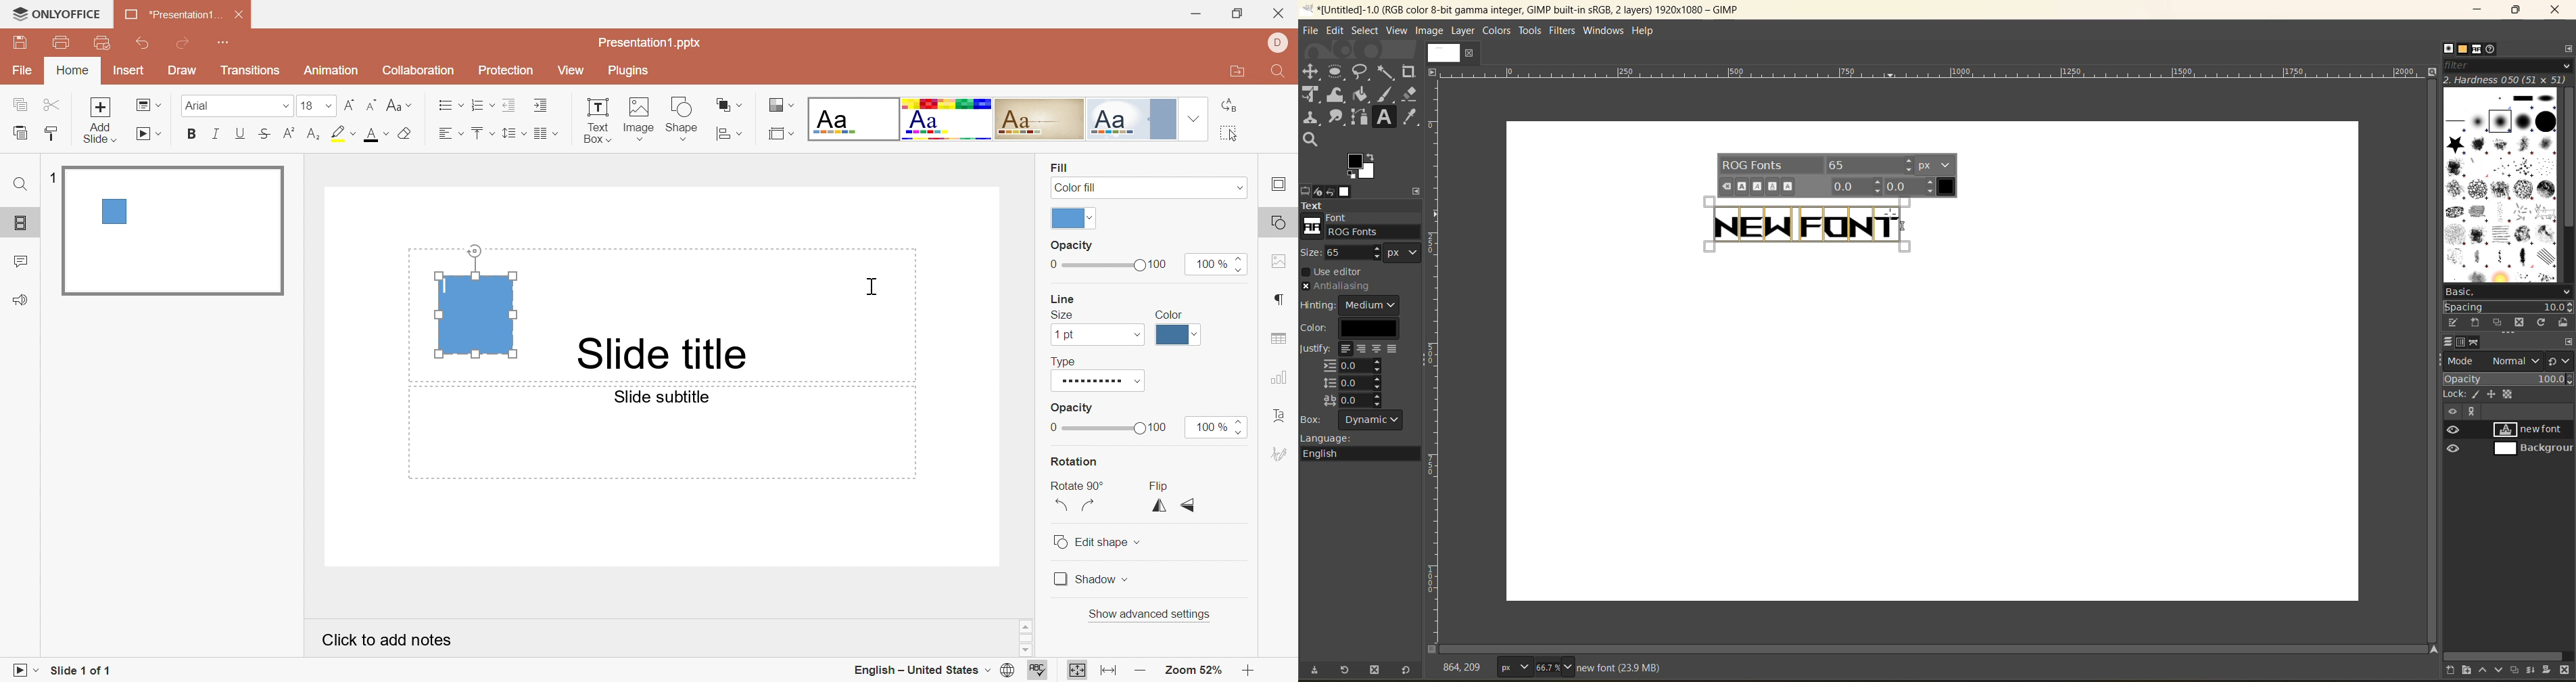 This screenshot has width=2576, height=700. What do you see at coordinates (2565, 324) in the screenshot?
I see `open brush as image` at bounding box center [2565, 324].